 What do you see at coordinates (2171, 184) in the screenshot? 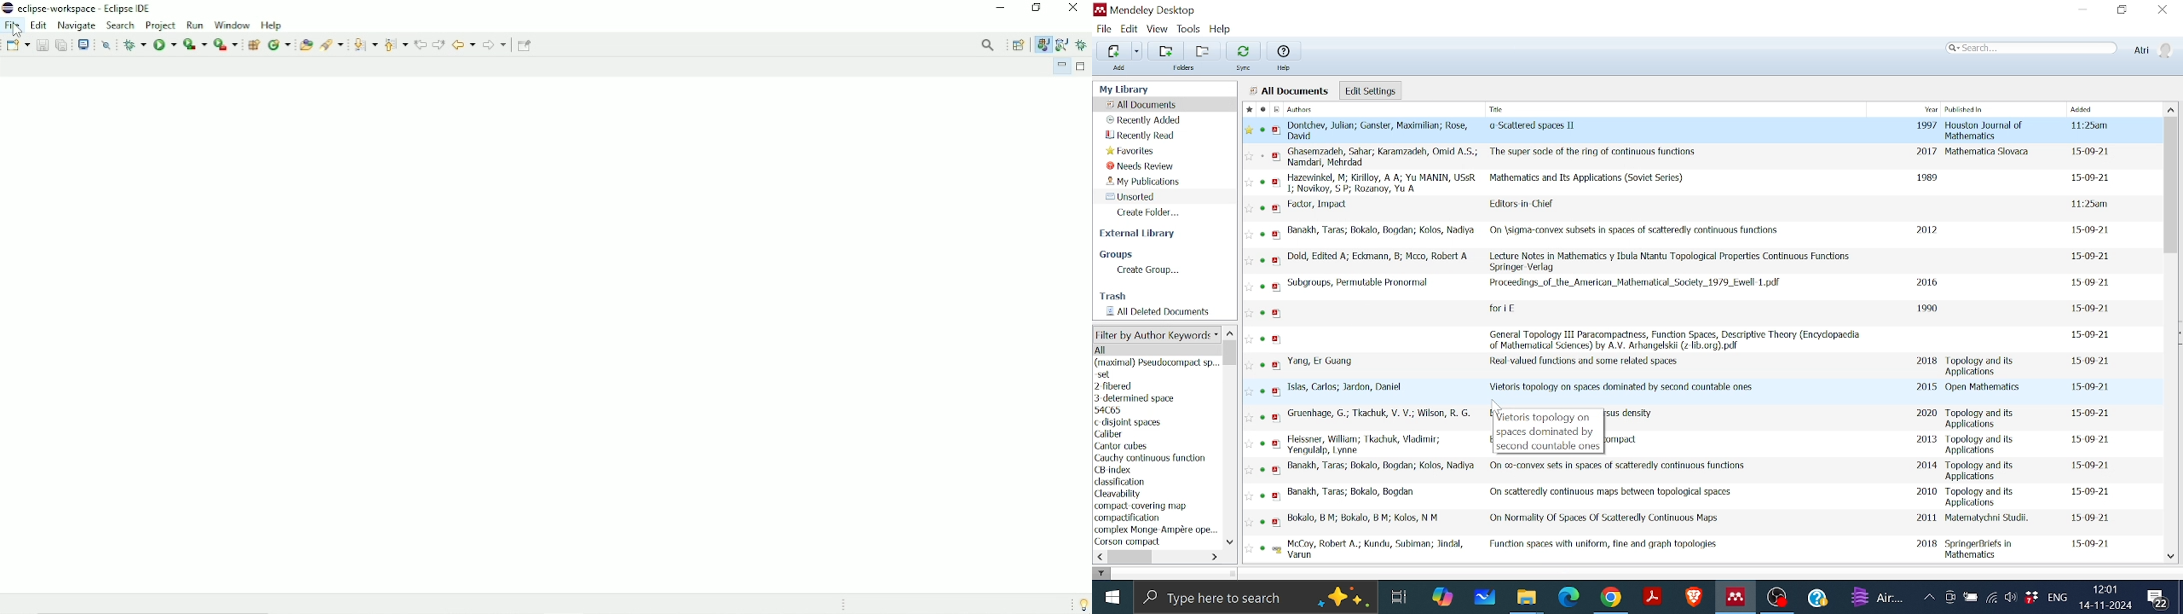
I see `Vertical scrollbar` at bounding box center [2171, 184].